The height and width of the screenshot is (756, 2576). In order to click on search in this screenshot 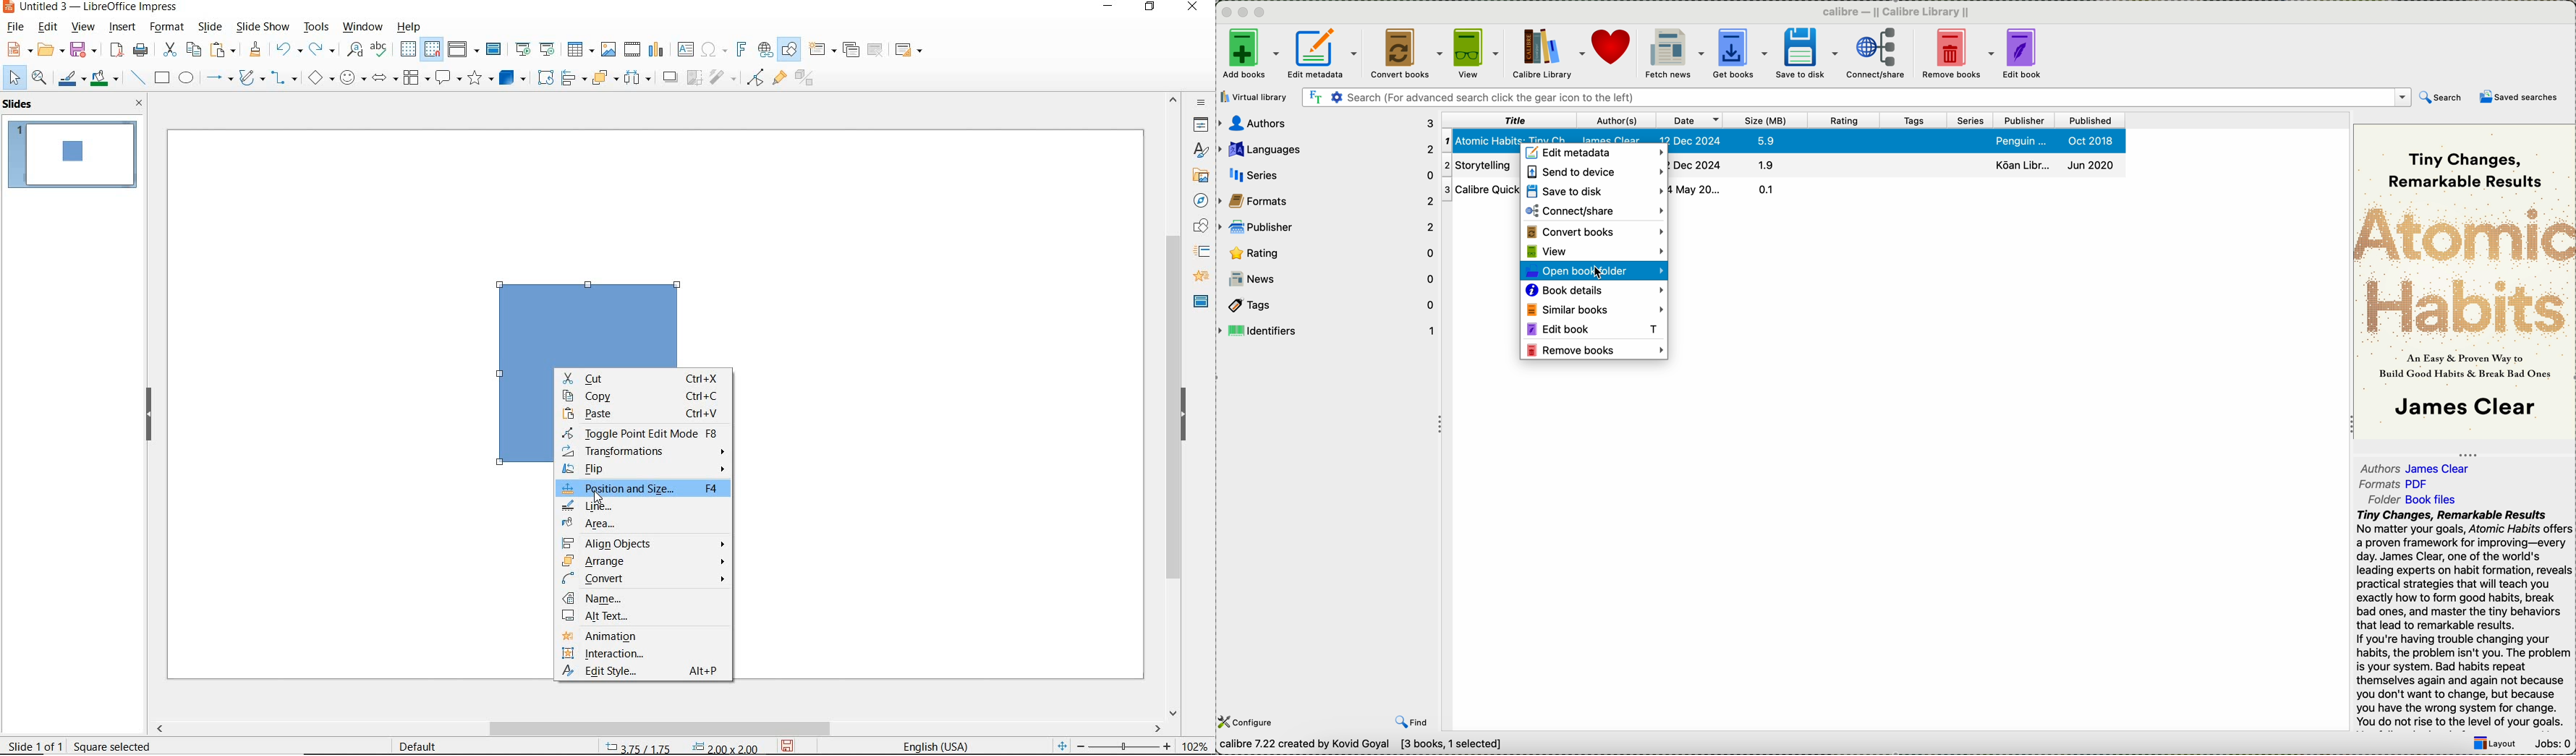, I will do `click(2442, 99)`.